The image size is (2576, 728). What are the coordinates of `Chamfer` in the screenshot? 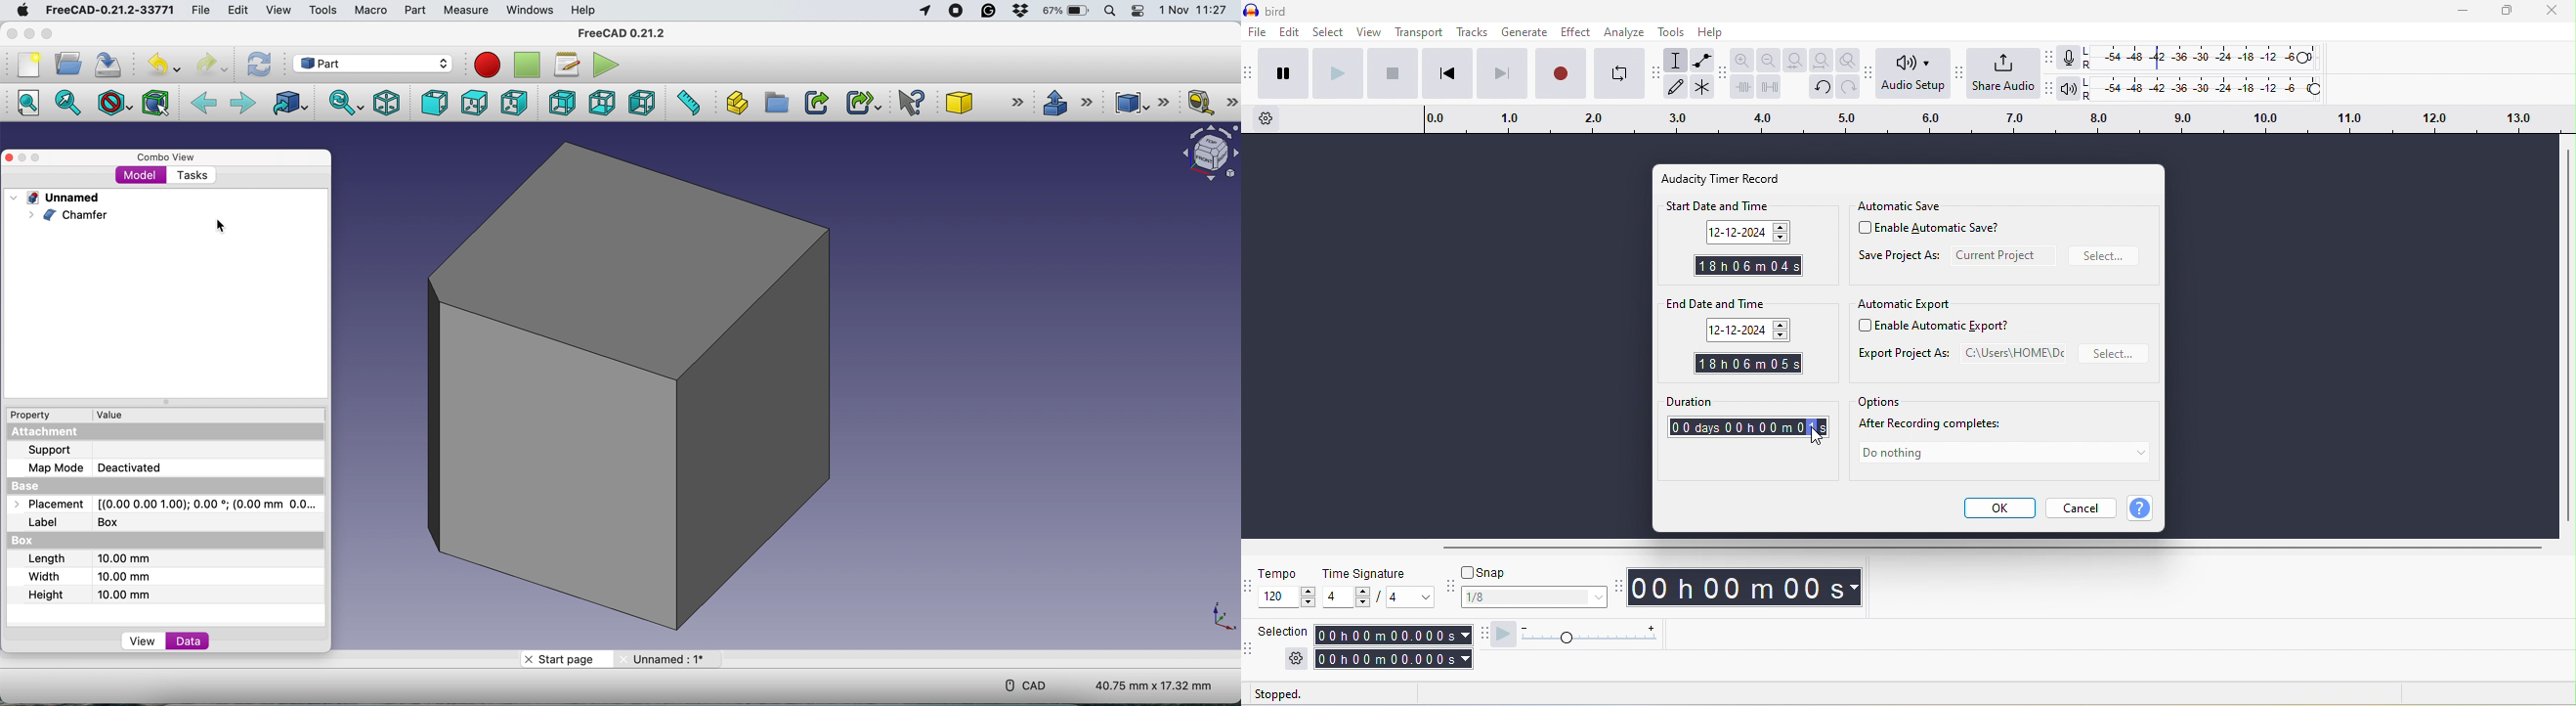 It's located at (78, 215).